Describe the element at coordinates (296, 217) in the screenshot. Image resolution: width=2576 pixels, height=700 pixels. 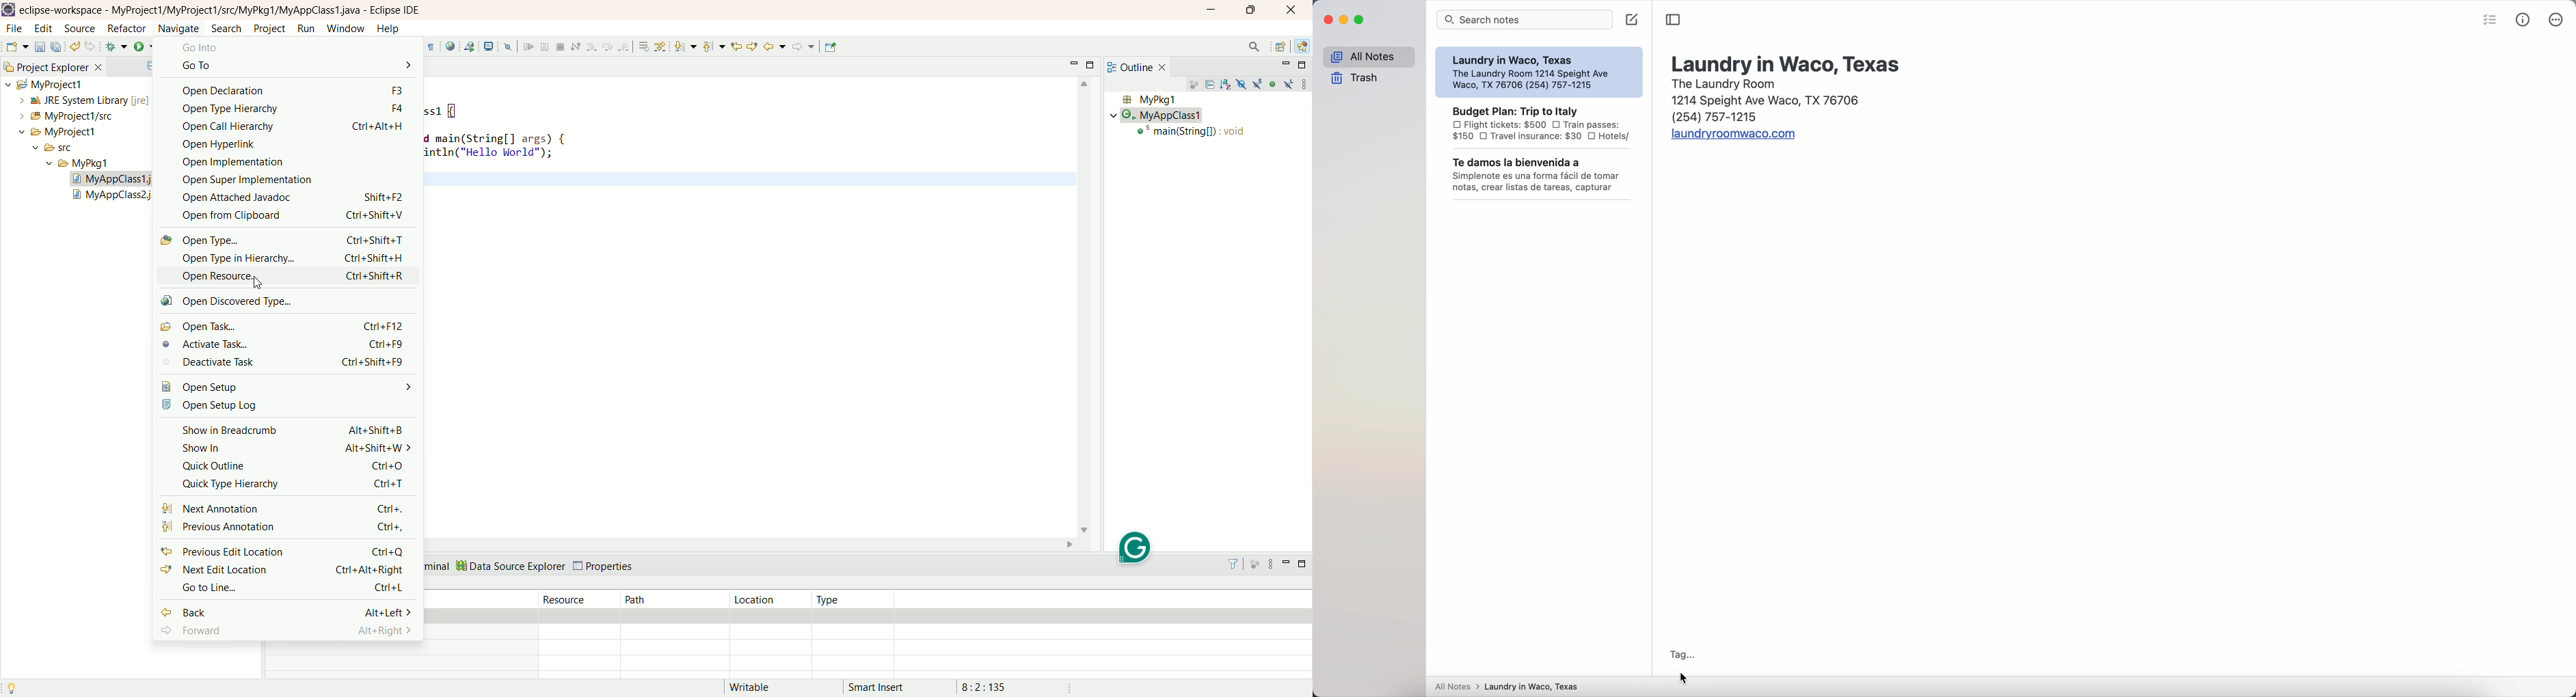
I see `open from clipboard` at that location.